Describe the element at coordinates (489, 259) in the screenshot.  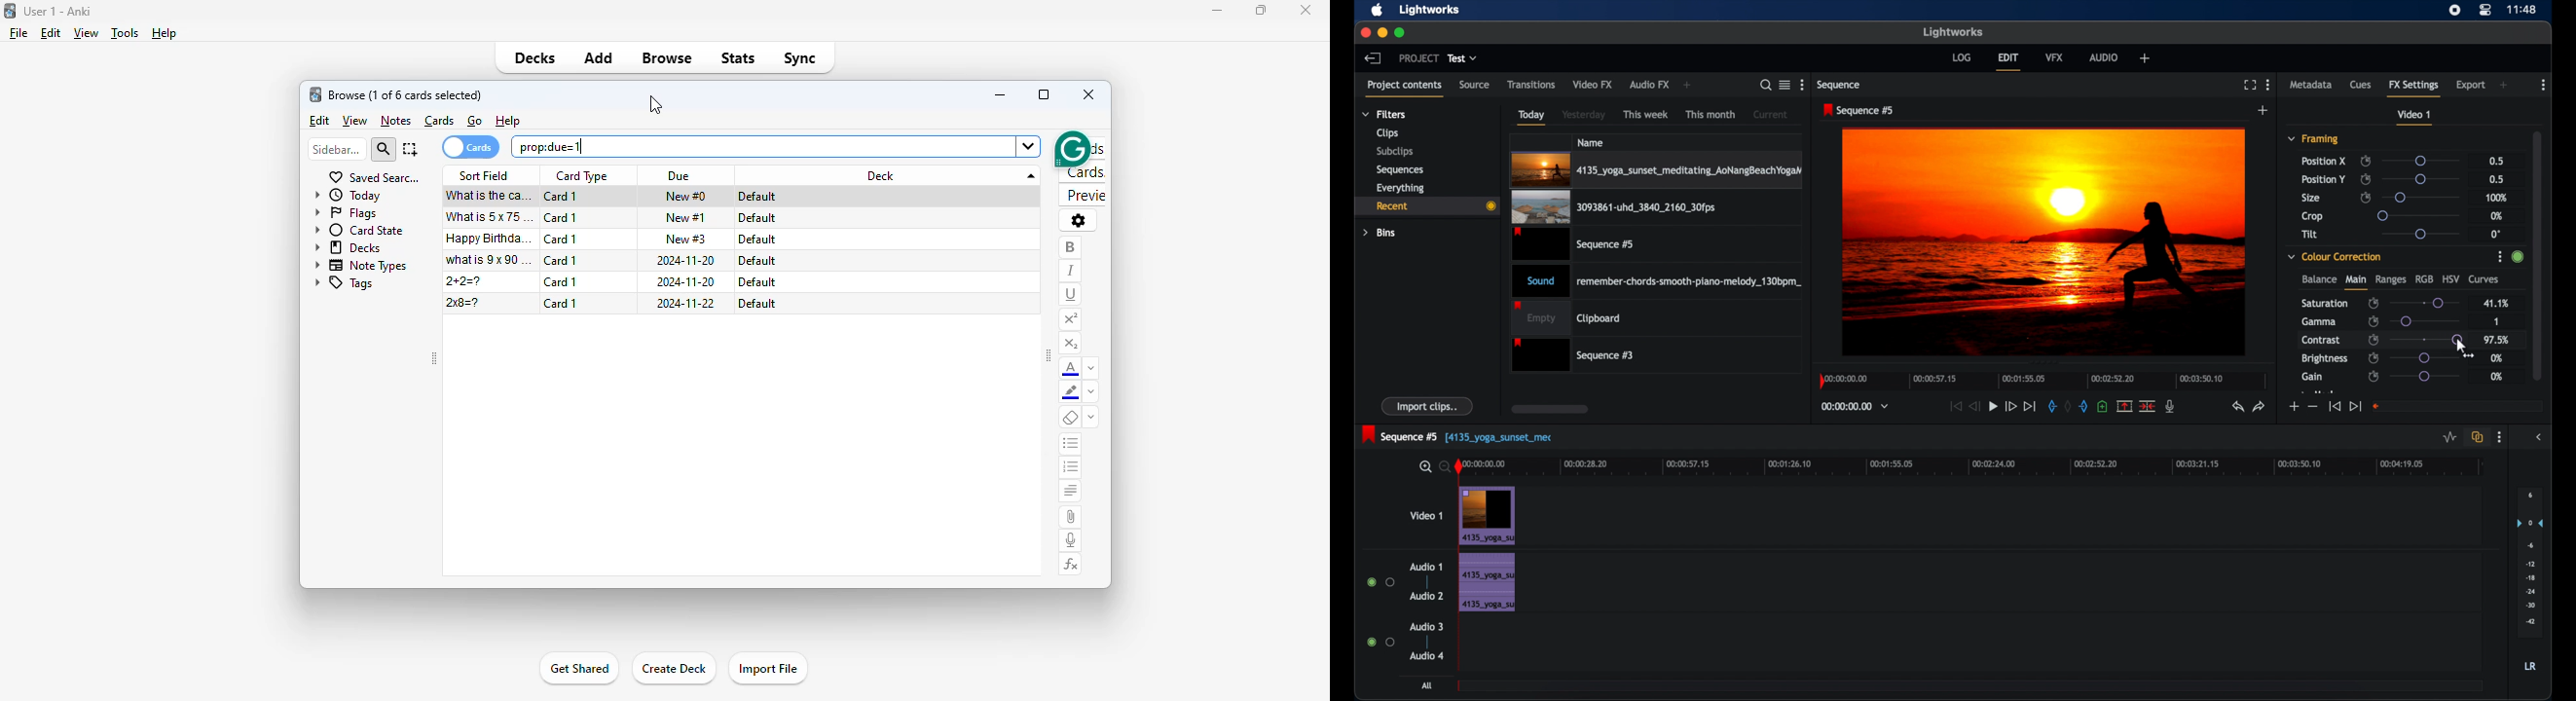
I see `what is 9x90=?` at that location.